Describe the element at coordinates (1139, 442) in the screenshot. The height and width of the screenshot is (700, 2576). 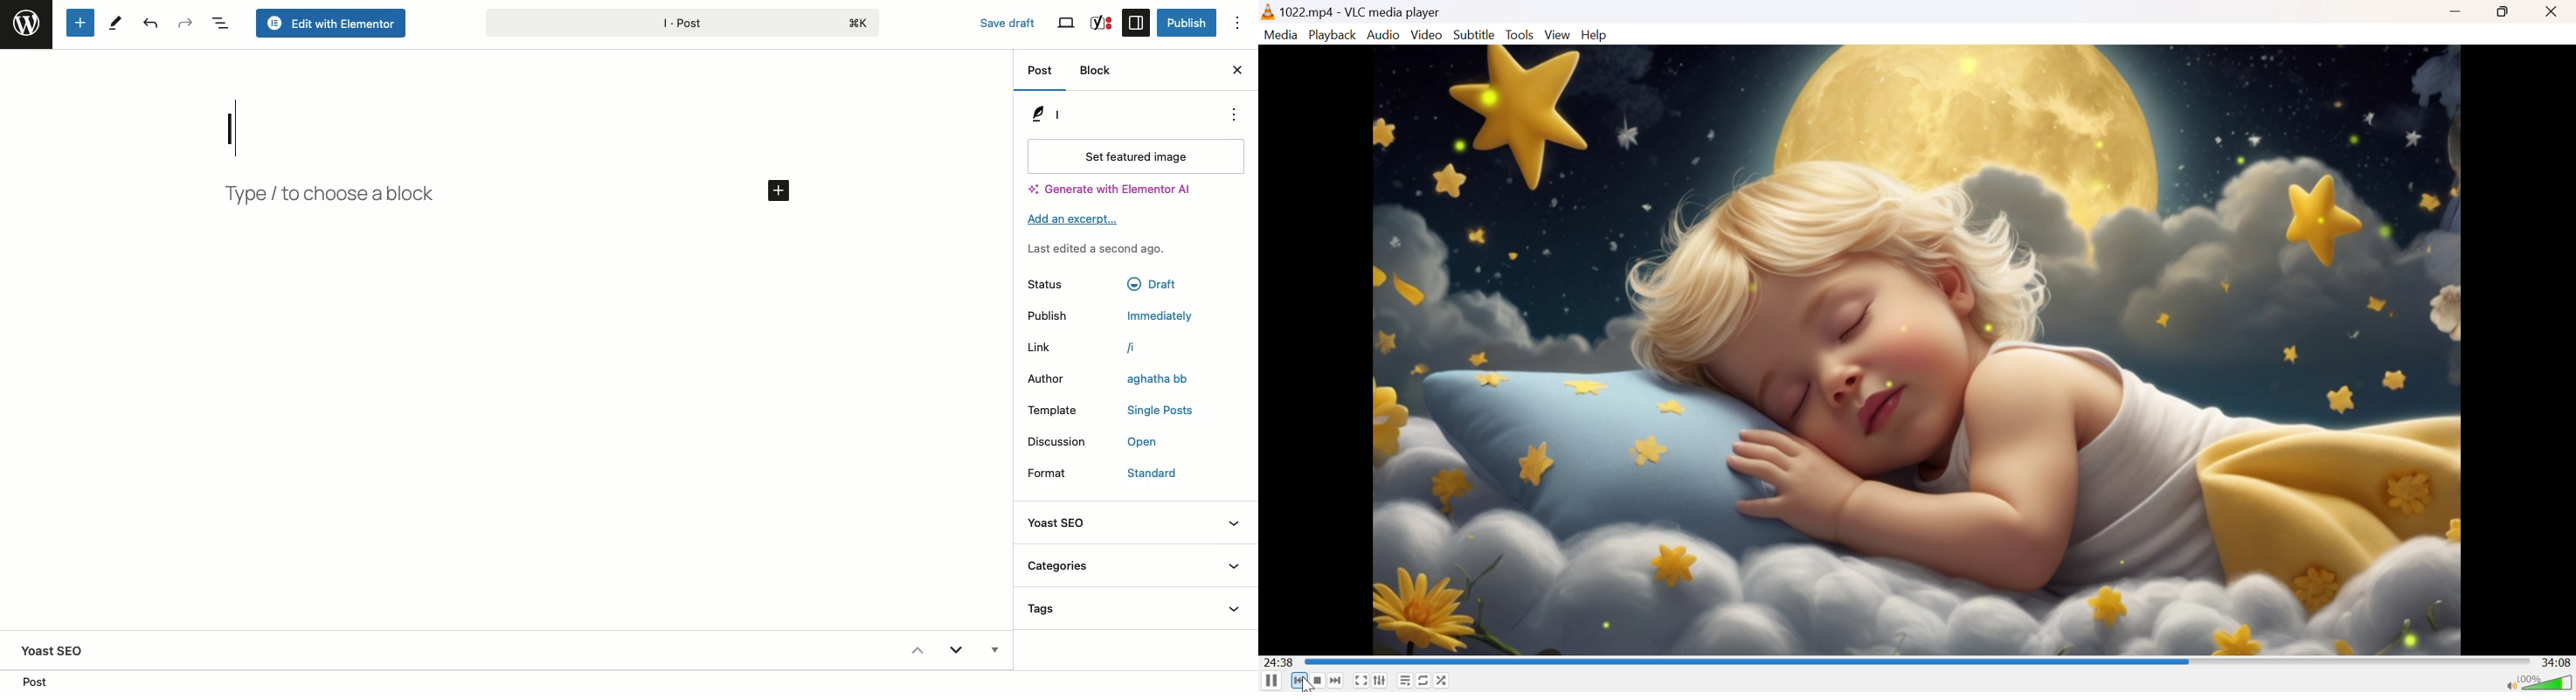
I see `Open` at that location.